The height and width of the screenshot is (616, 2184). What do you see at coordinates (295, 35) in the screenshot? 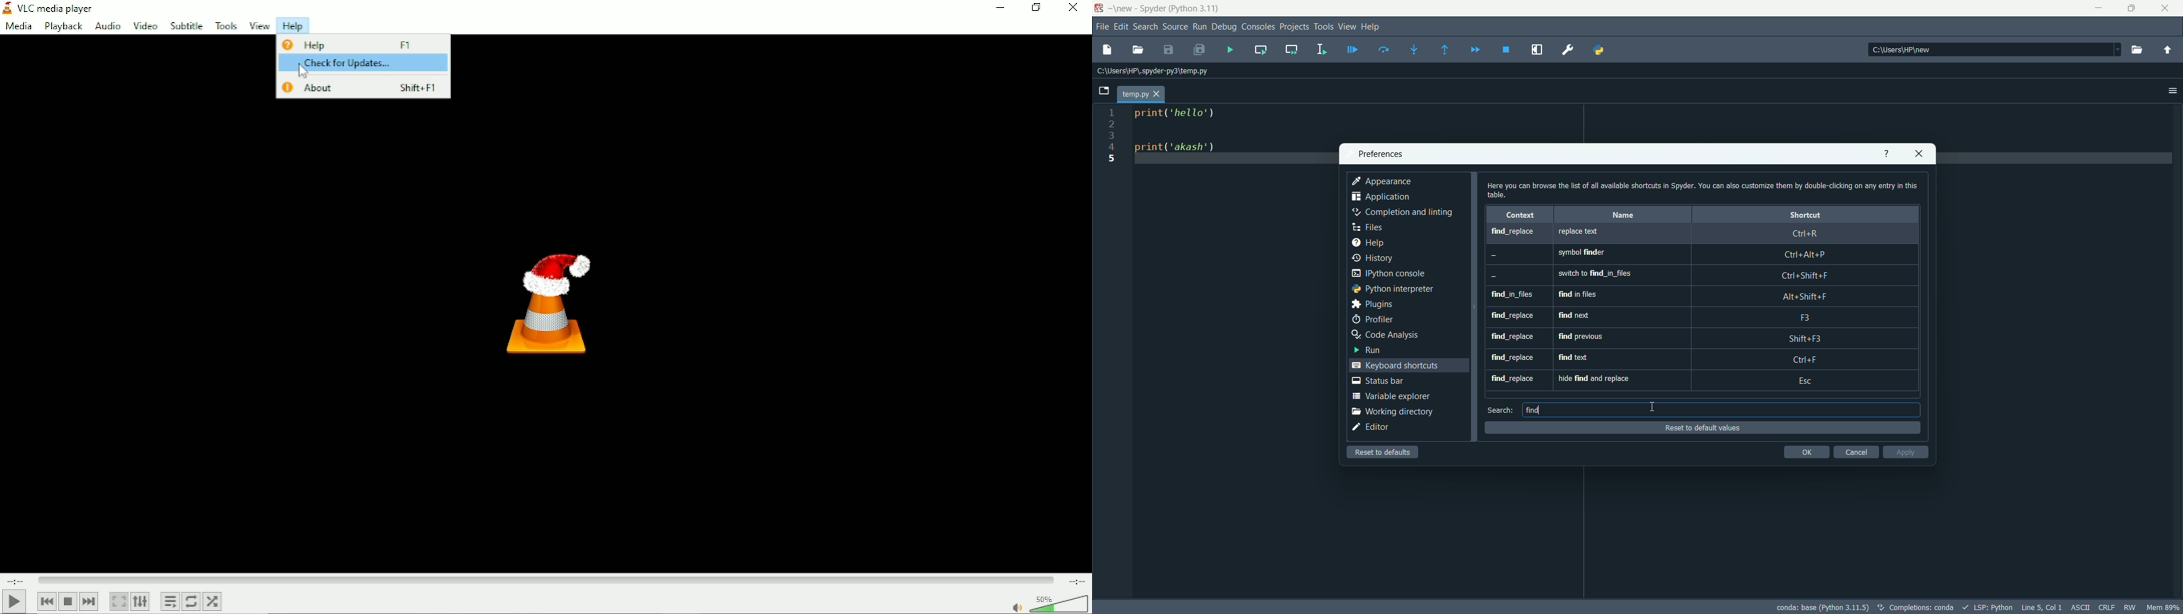
I see `Cursor` at bounding box center [295, 35].